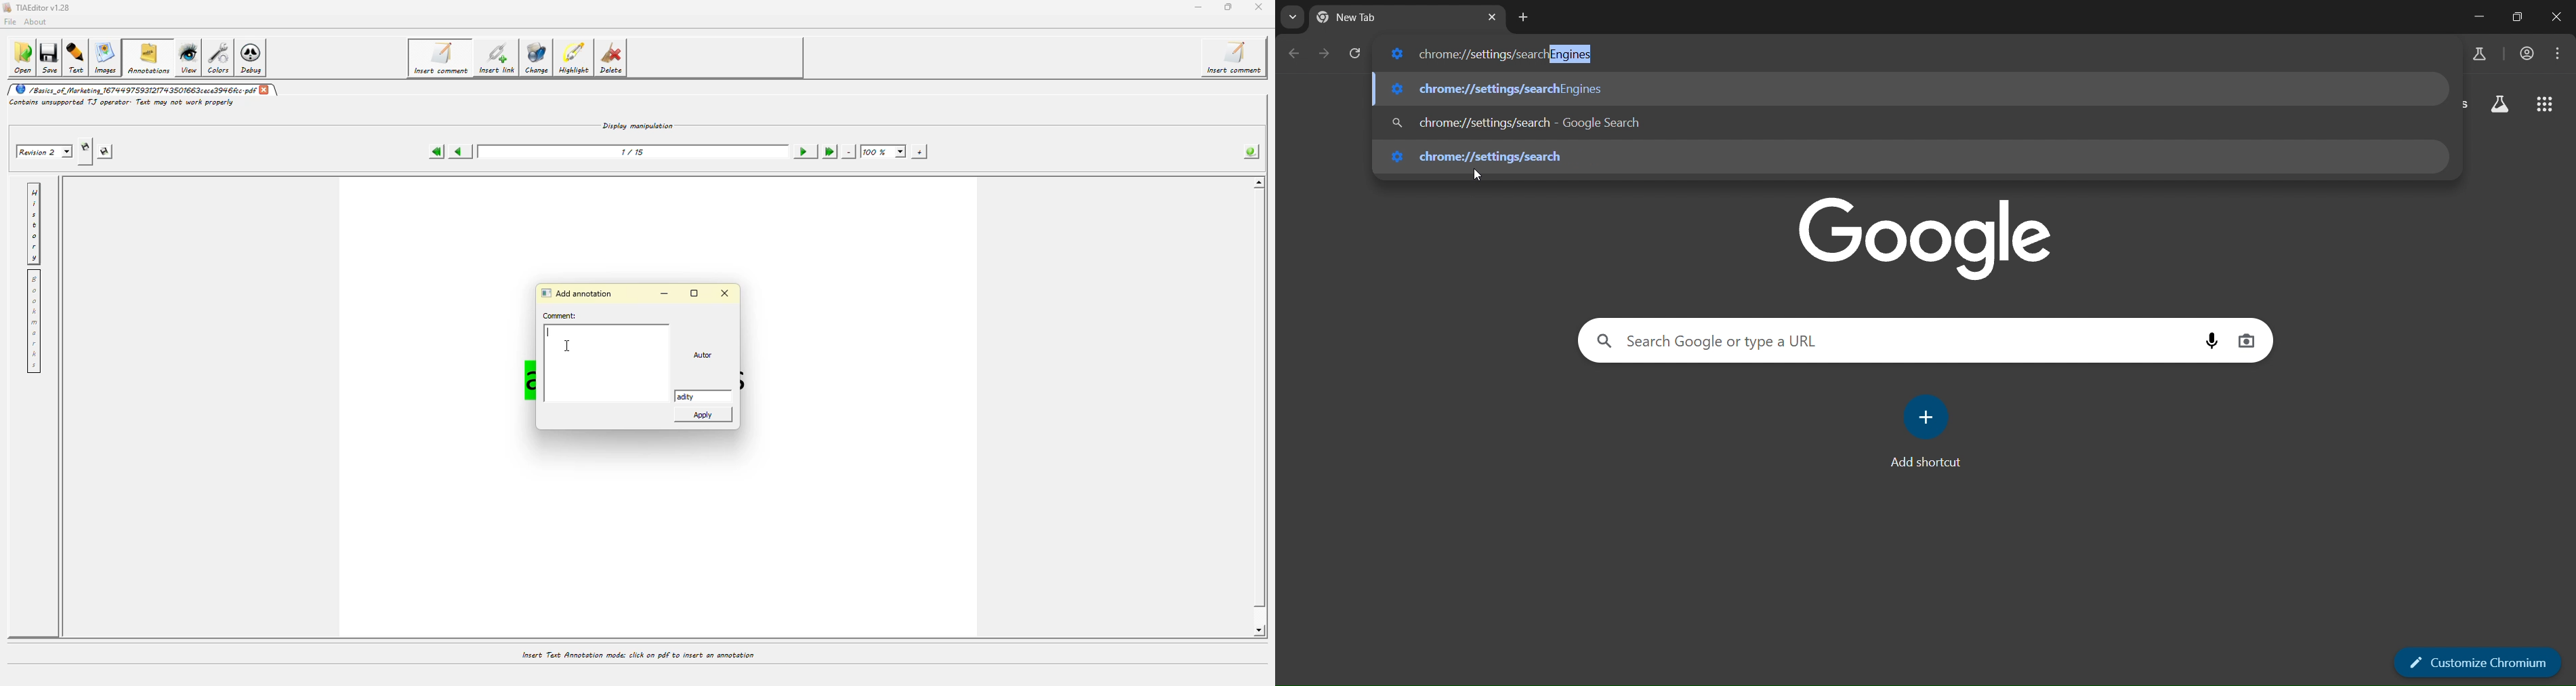  What do you see at coordinates (2518, 18) in the screenshot?
I see `restore down` at bounding box center [2518, 18].